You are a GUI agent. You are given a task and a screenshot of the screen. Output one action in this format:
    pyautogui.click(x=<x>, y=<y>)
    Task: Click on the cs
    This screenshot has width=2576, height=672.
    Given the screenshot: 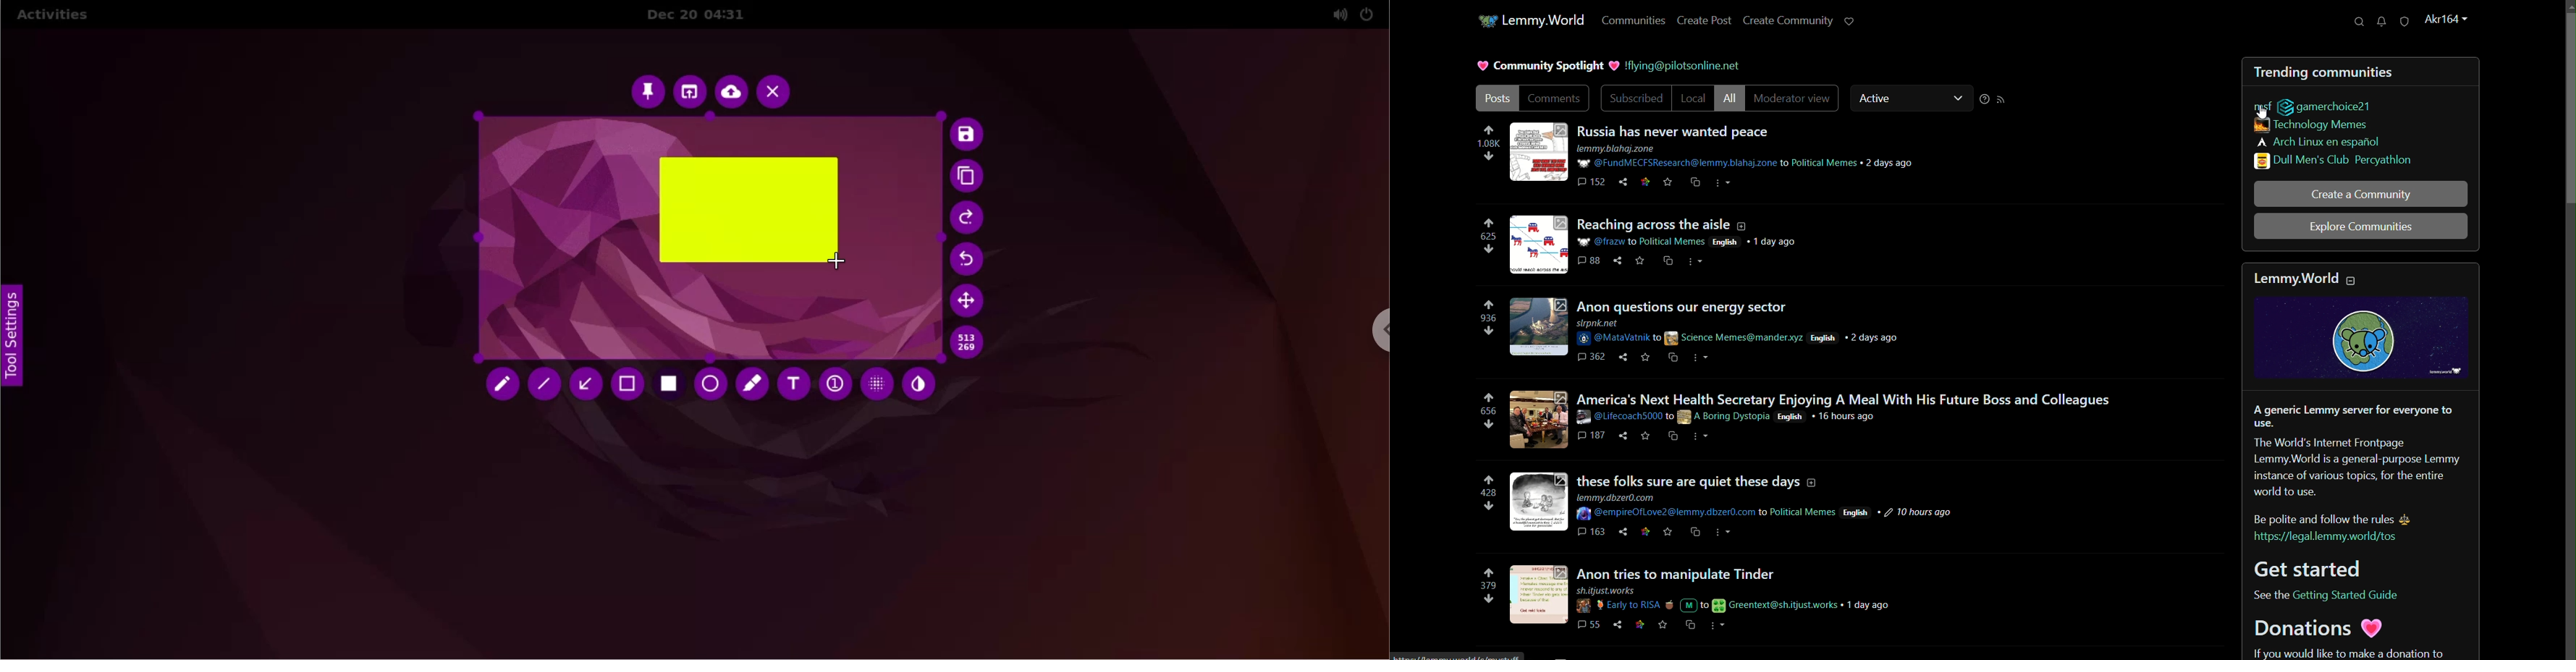 What is the action you would take?
    pyautogui.click(x=1689, y=623)
    